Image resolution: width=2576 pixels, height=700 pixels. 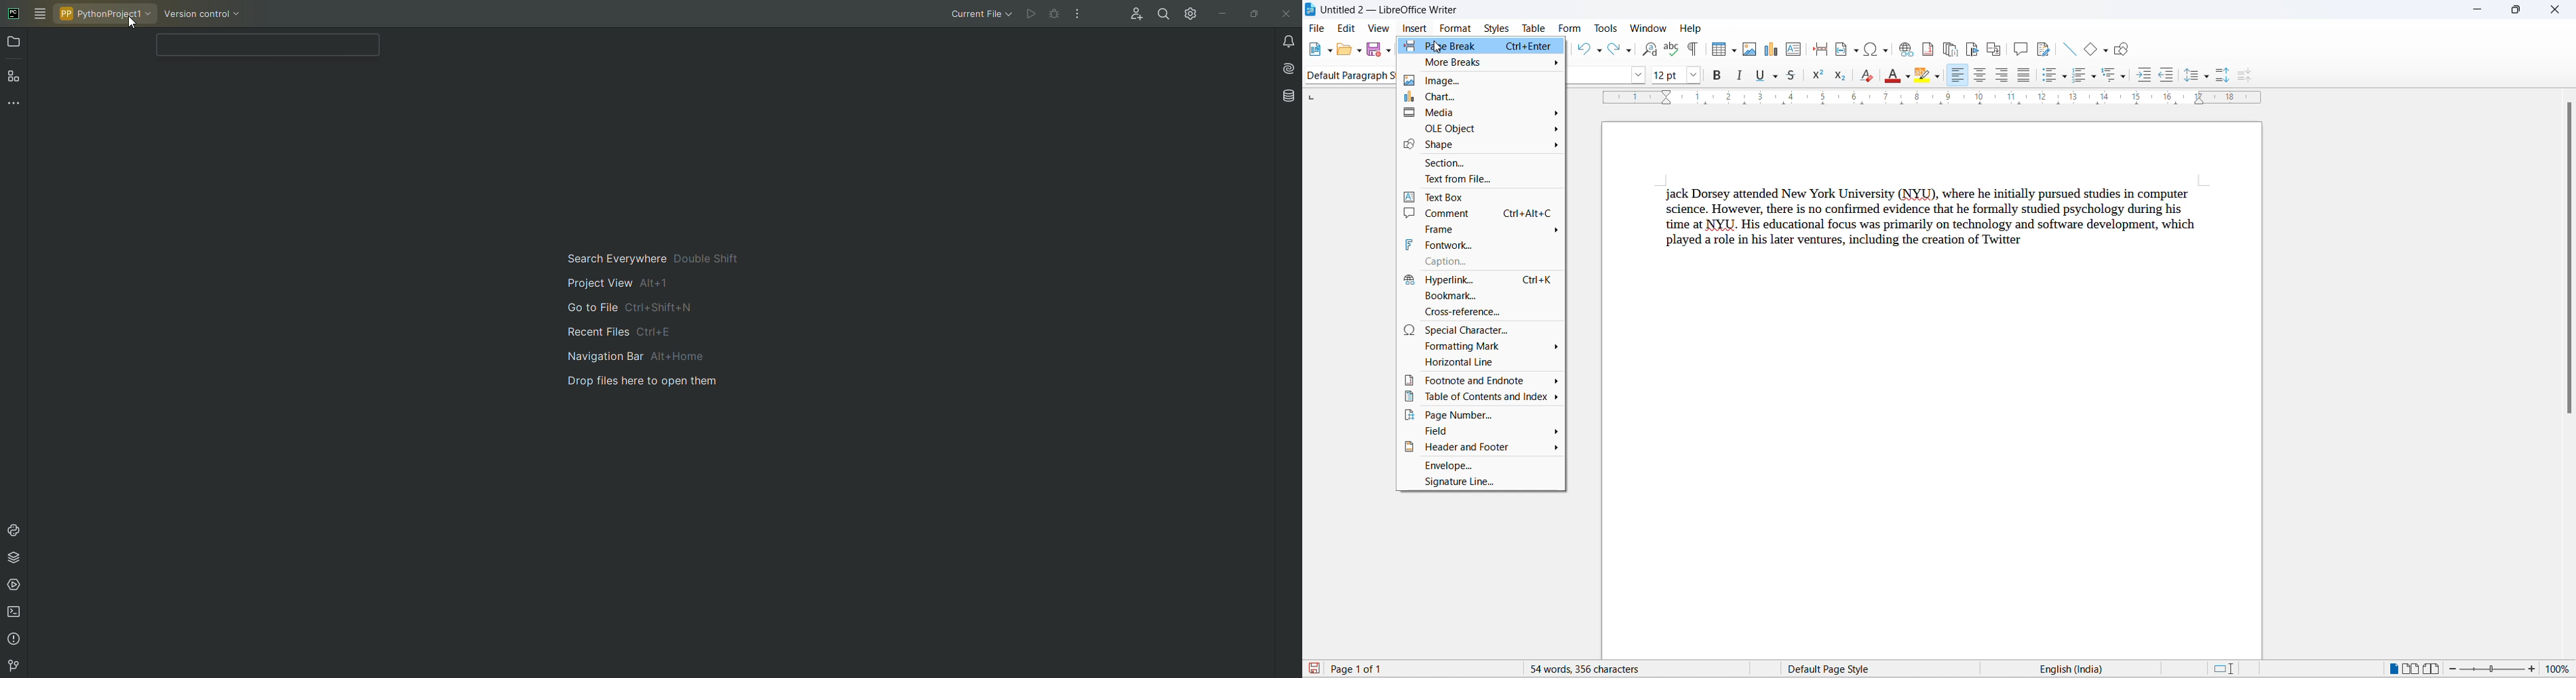 What do you see at coordinates (1482, 329) in the screenshot?
I see `special characters` at bounding box center [1482, 329].